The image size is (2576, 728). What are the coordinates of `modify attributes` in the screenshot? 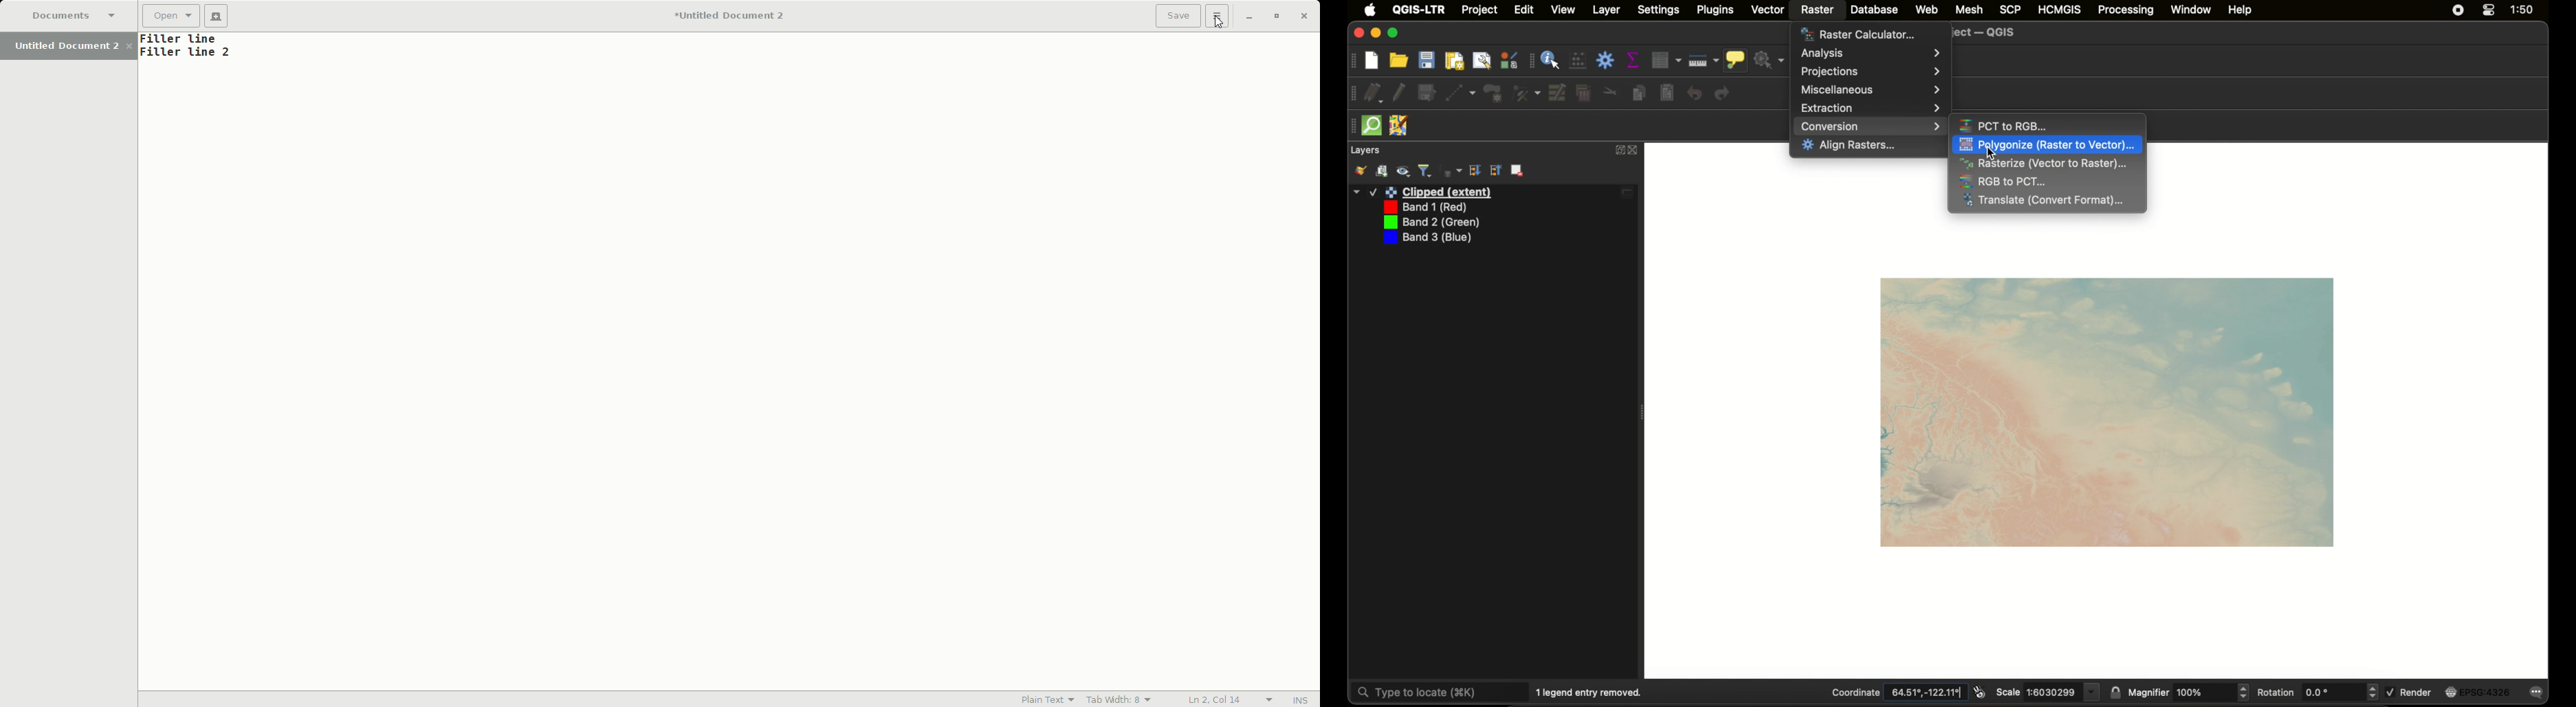 It's located at (1556, 92).